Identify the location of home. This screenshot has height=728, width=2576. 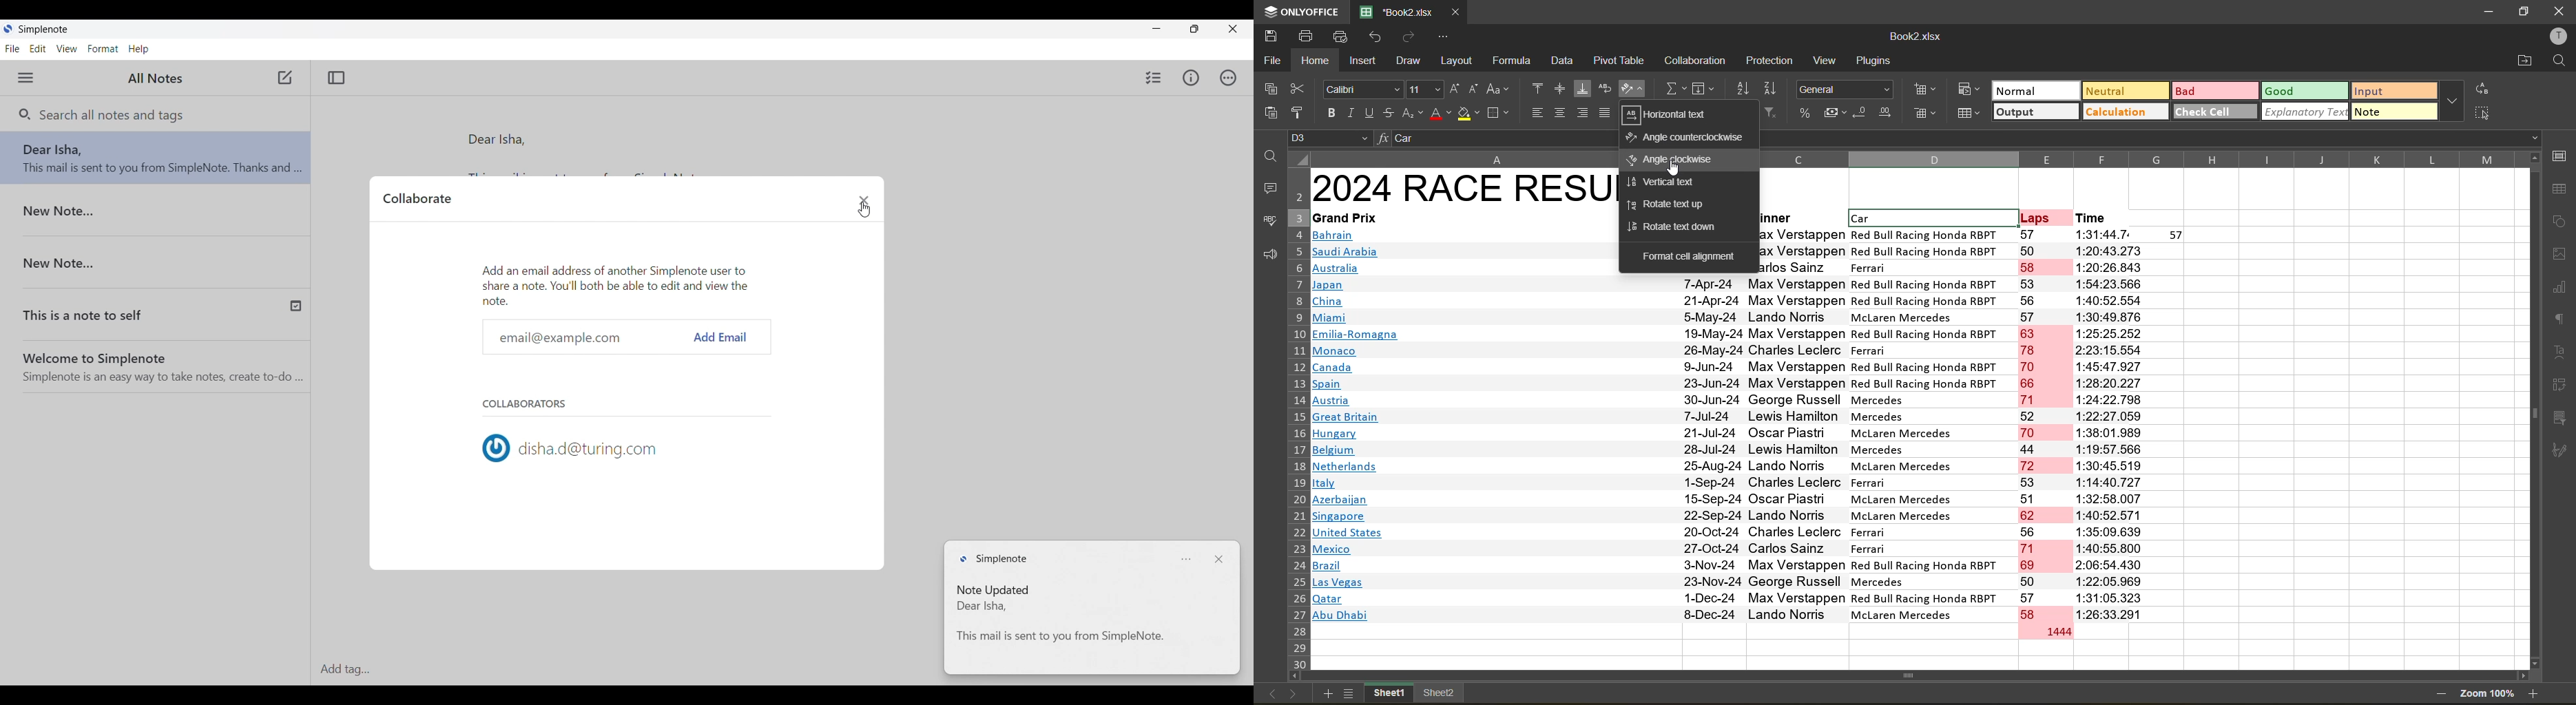
(1315, 61).